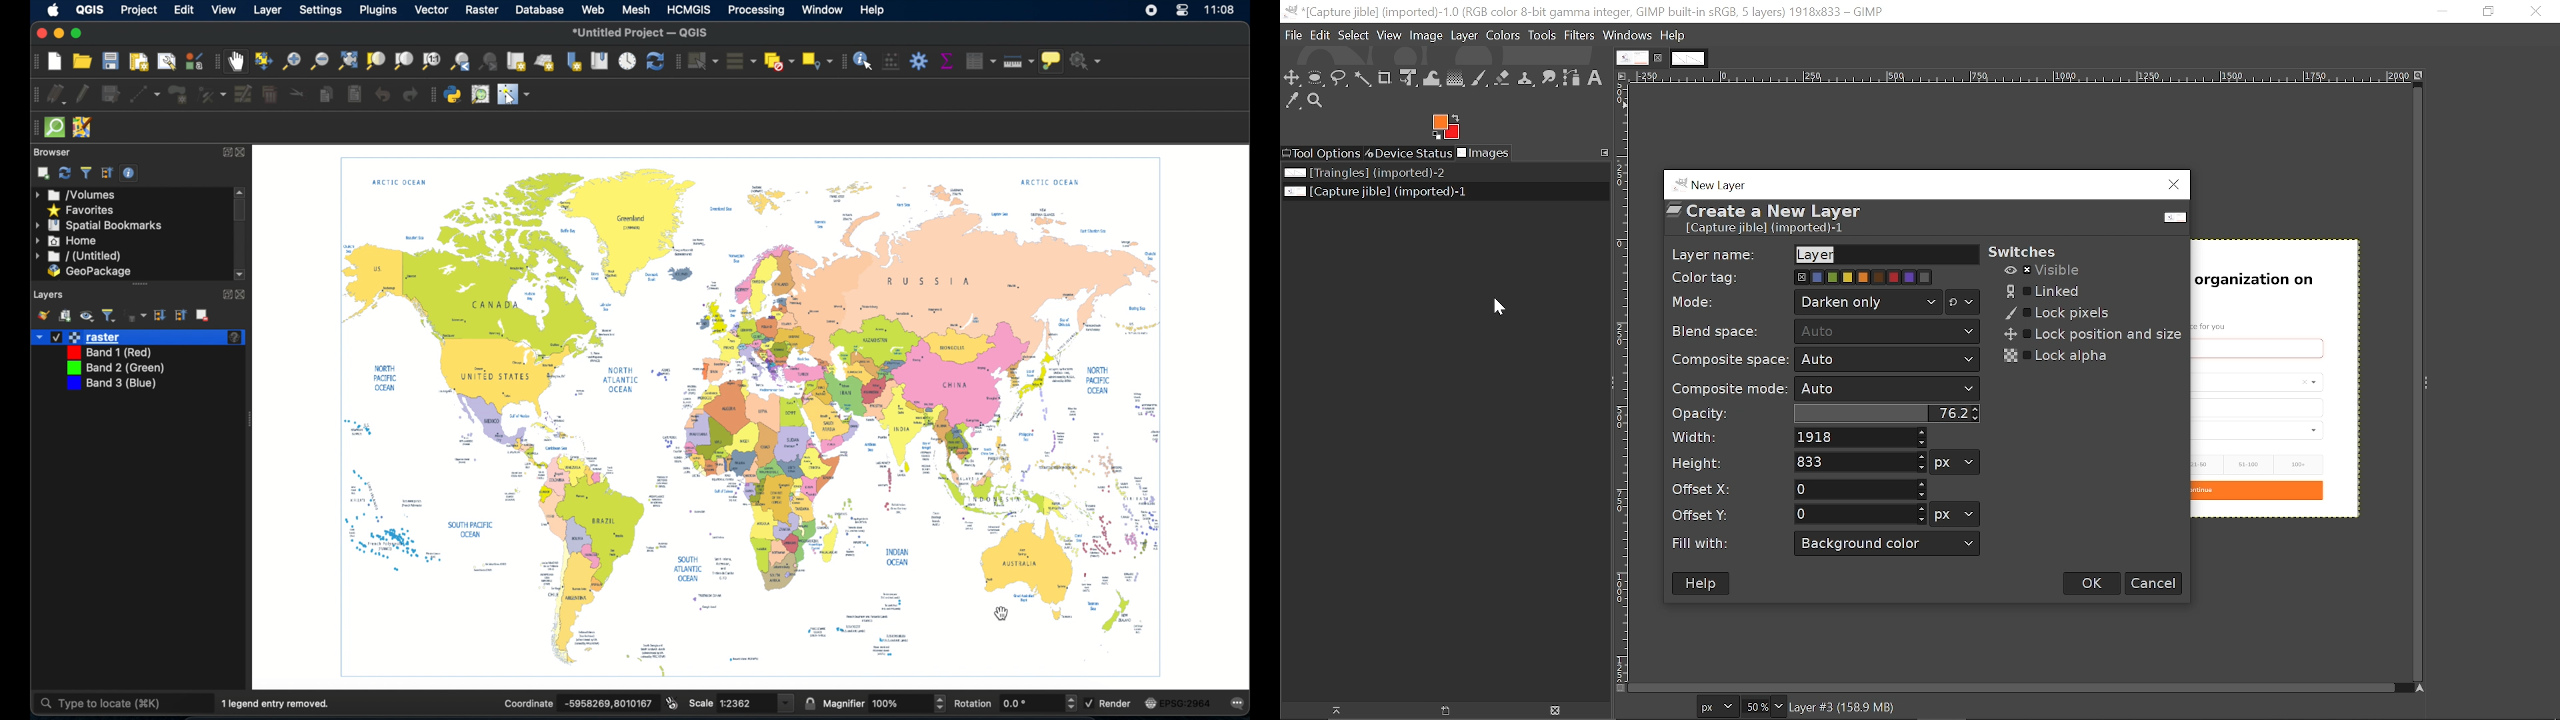  What do you see at coordinates (2054, 356) in the screenshot?
I see `Lock alpha` at bounding box center [2054, 356].